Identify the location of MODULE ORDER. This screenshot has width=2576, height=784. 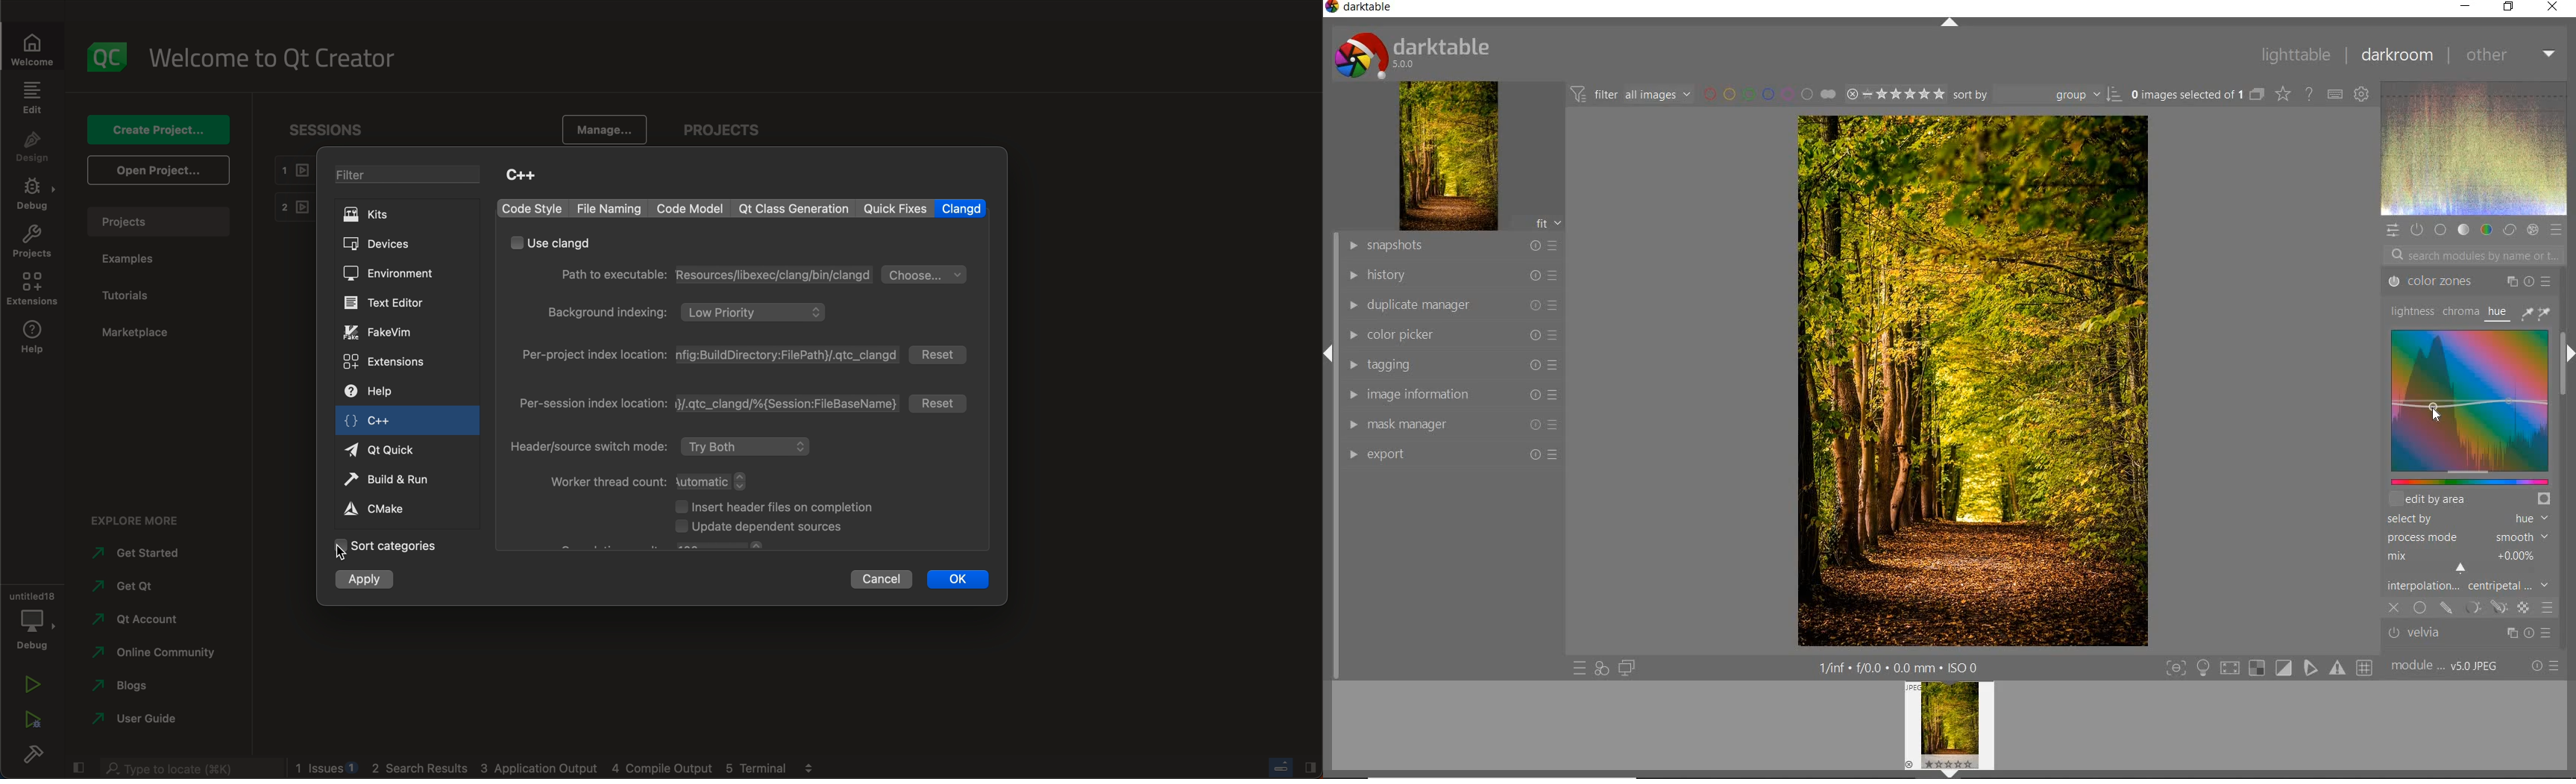
(2446, 666).